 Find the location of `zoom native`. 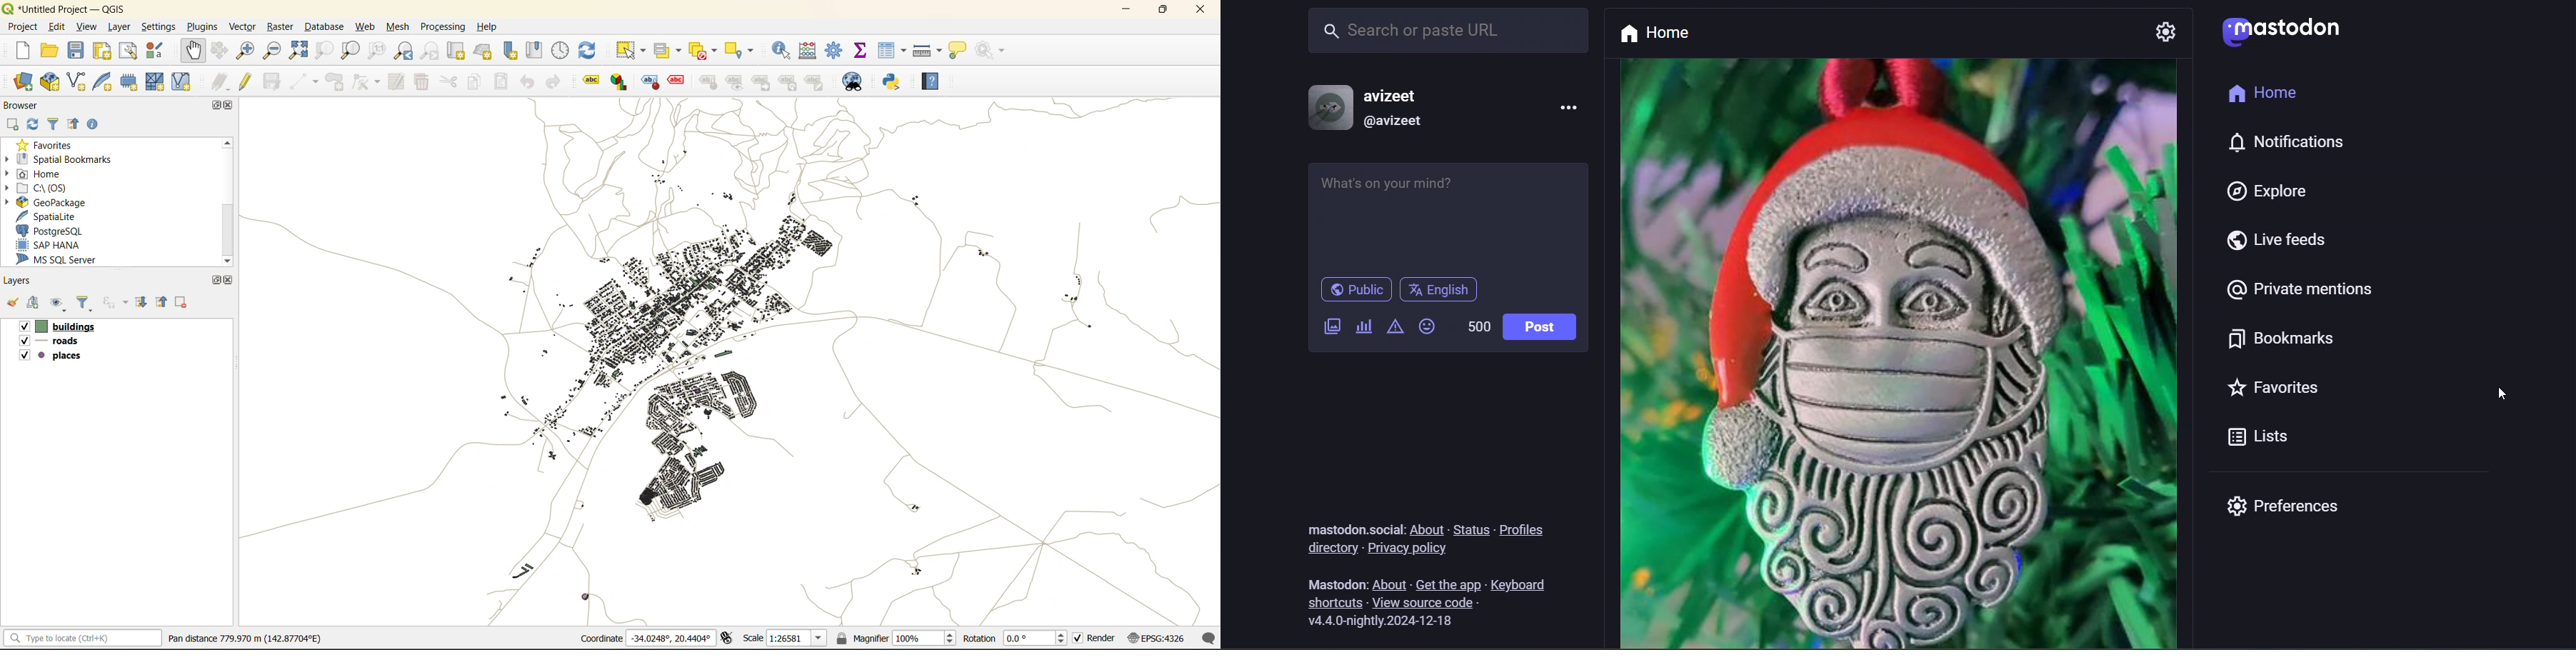

zoom native is located at coordinates (373, 53).